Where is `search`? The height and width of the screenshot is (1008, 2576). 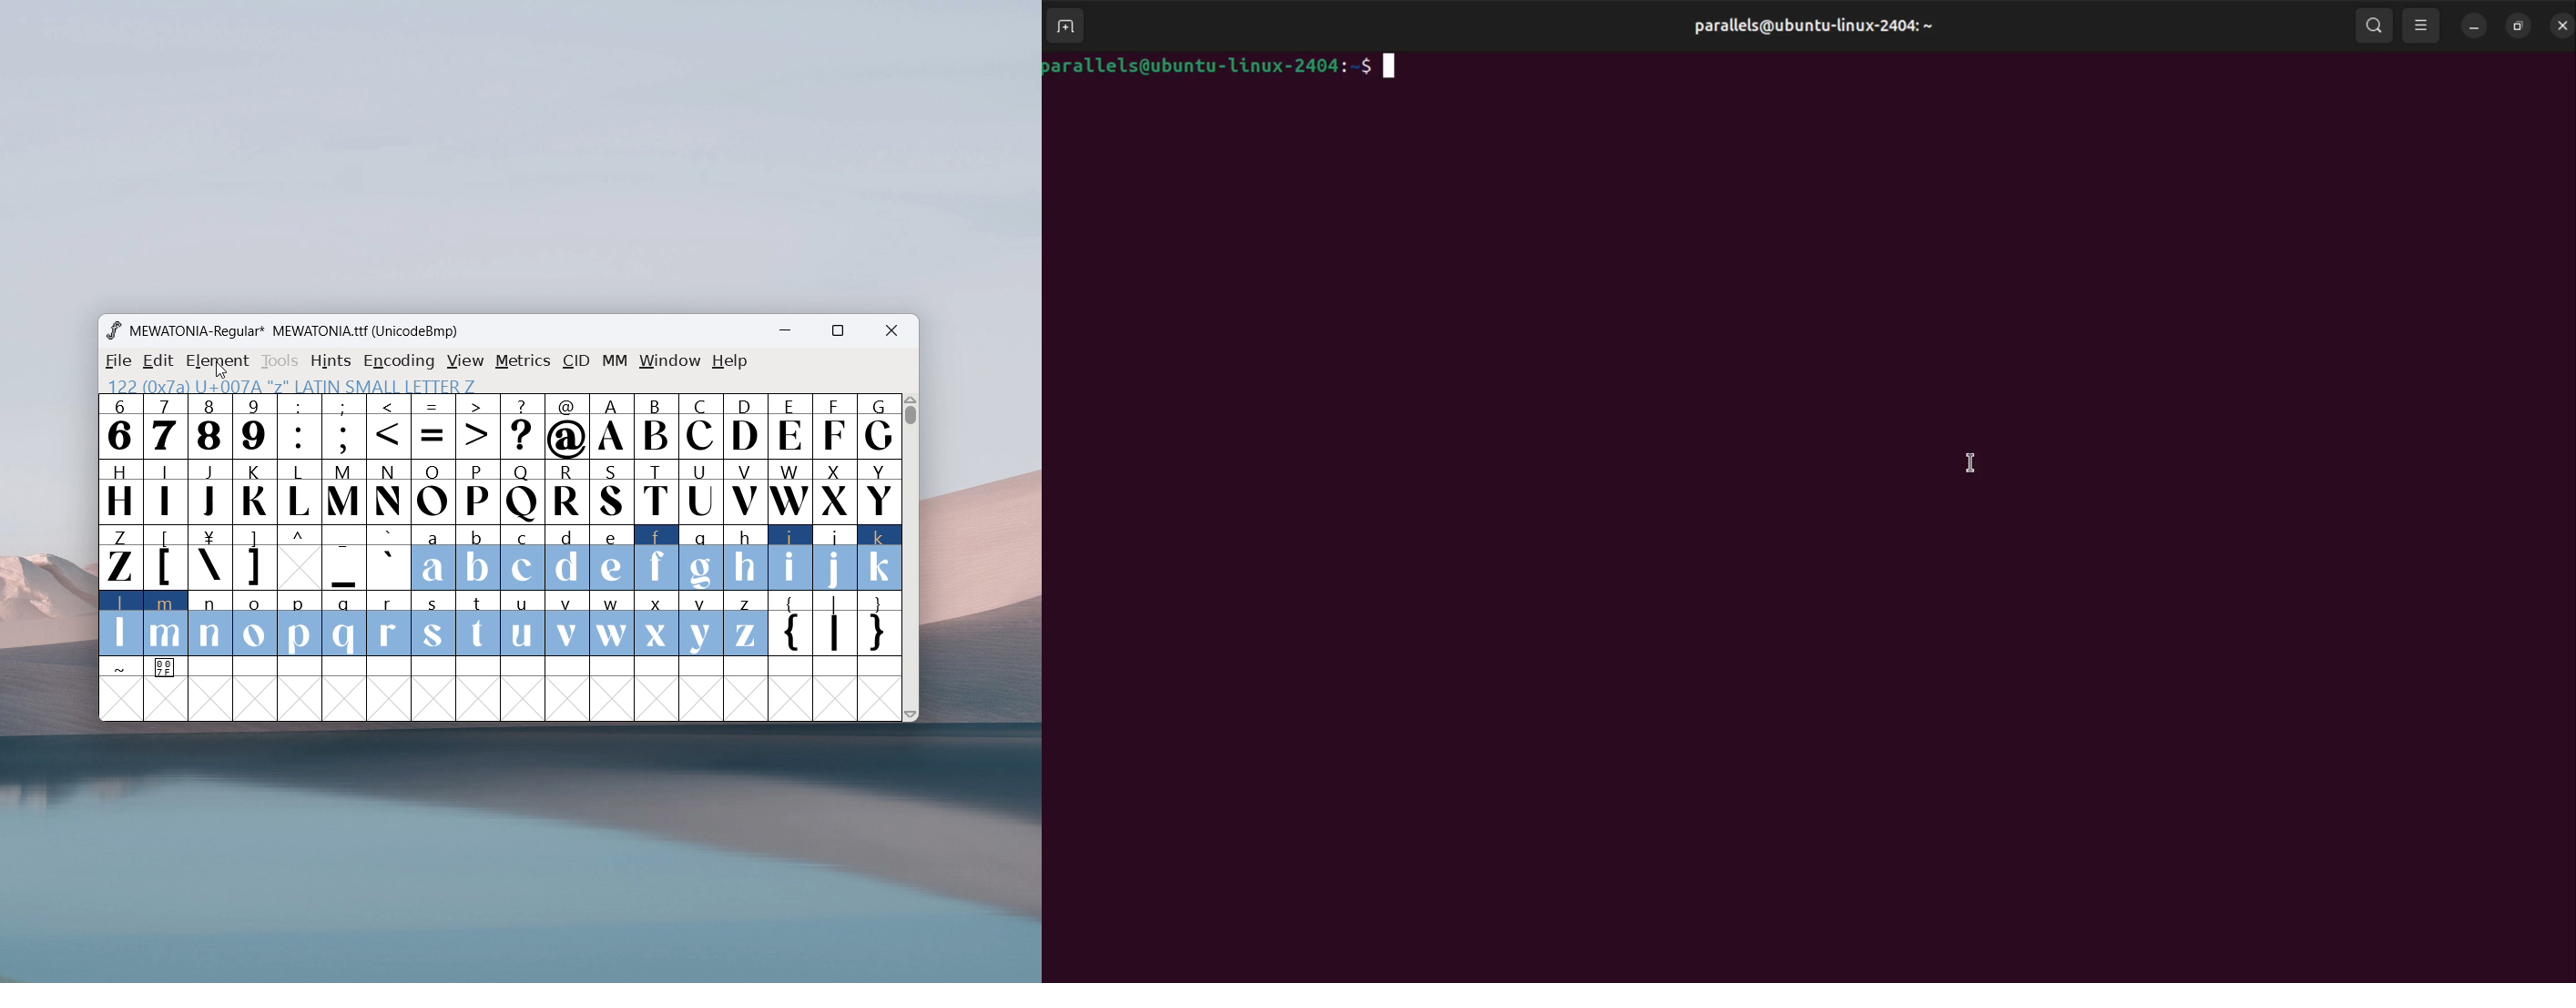
search is located at coordinates (2375, 23).